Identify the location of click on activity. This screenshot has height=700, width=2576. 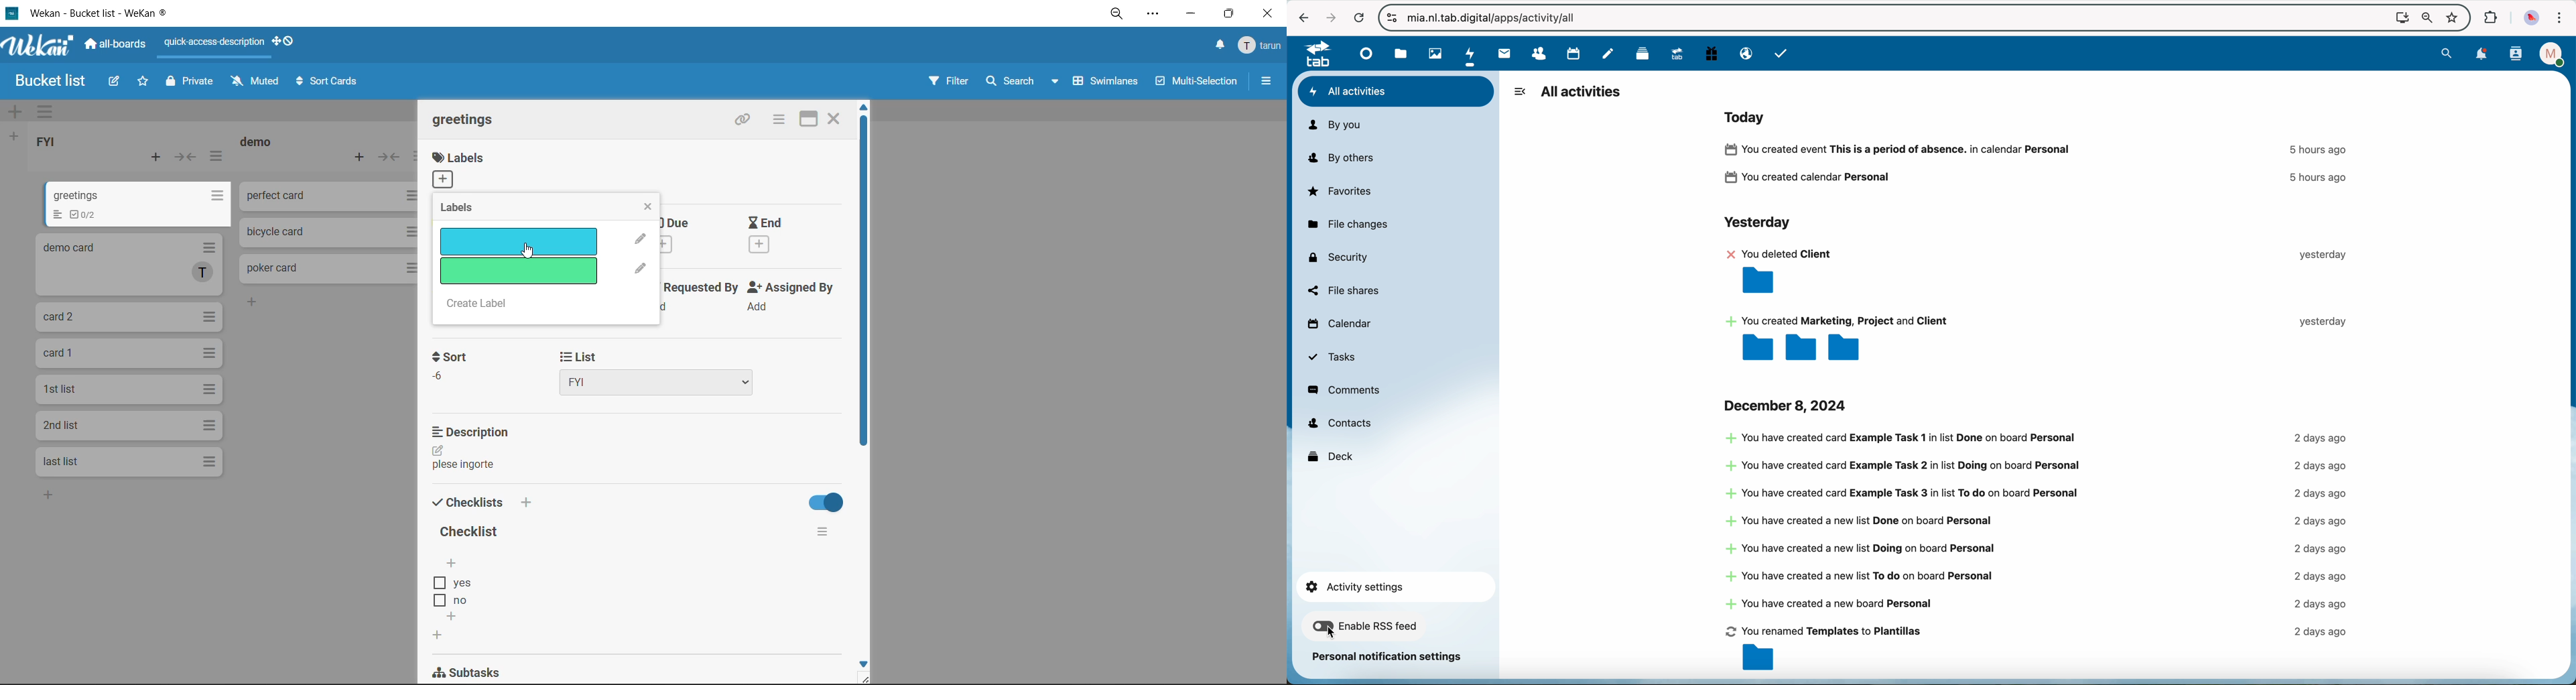
(1471, 54).